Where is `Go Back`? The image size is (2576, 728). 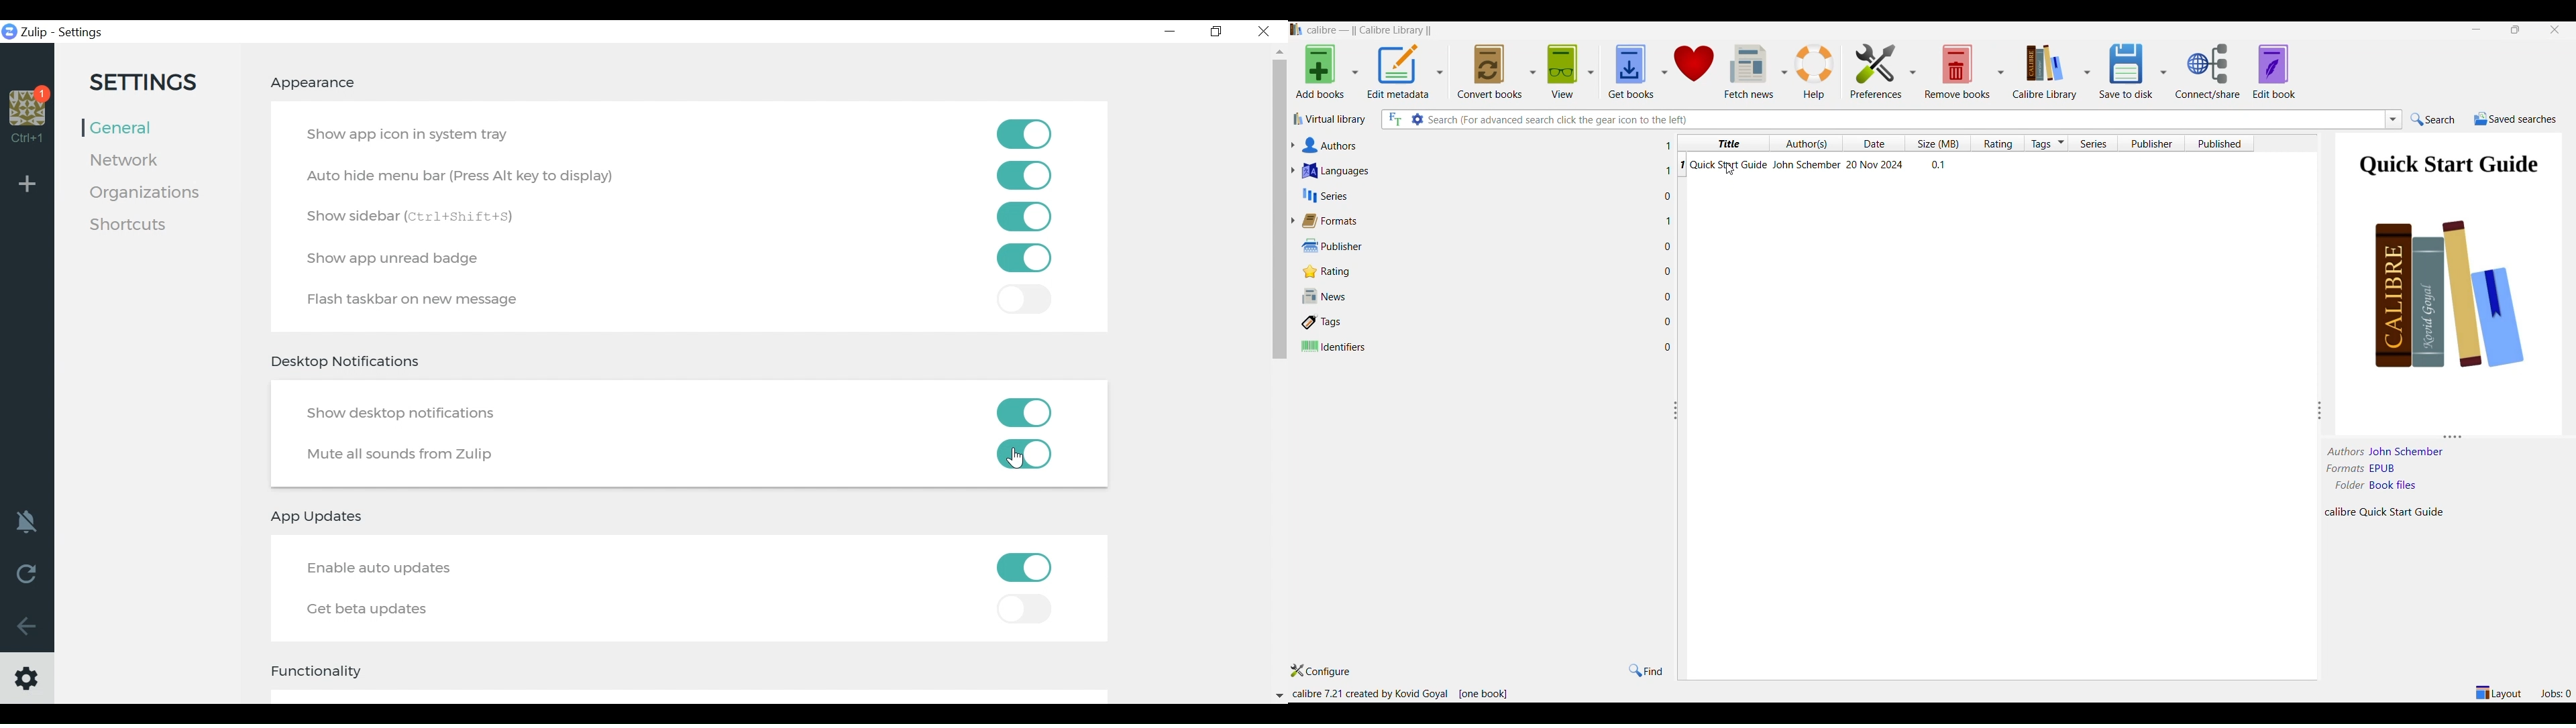 Go Back is located at coordinates (27, 627).